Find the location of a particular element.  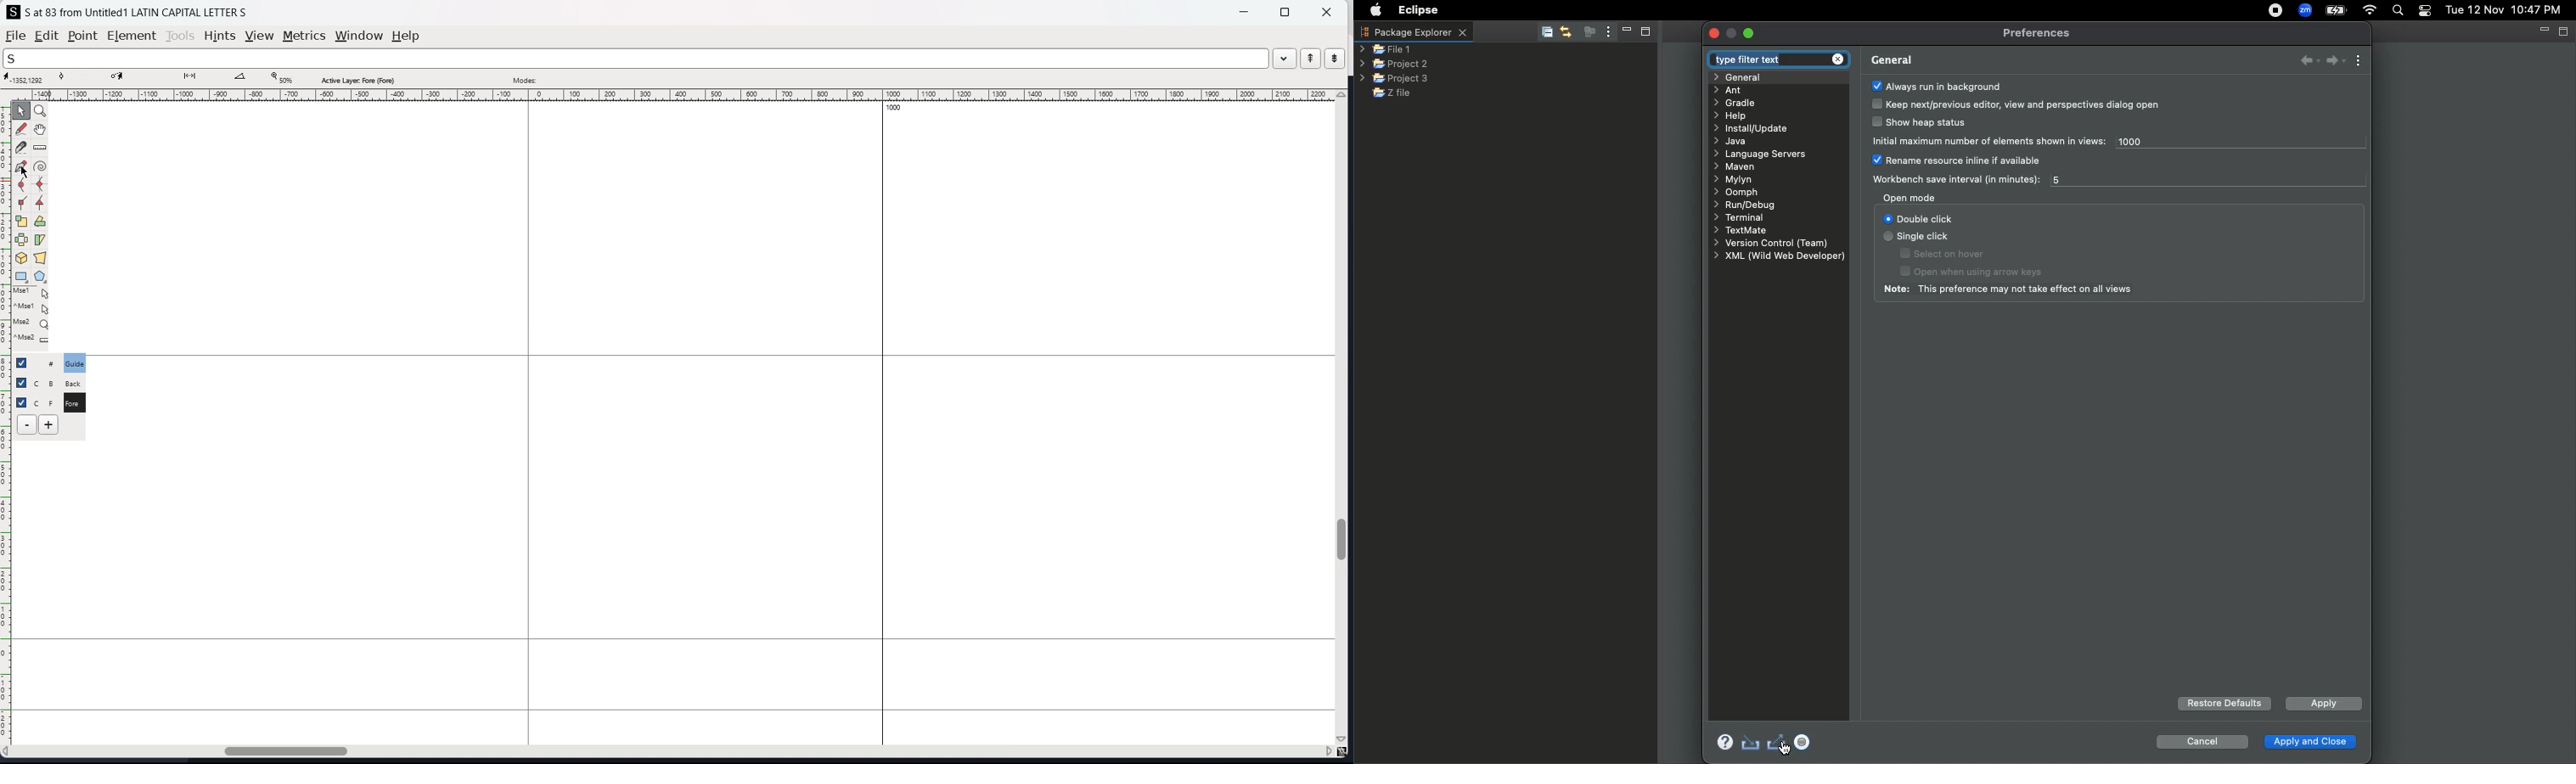

draw a freehand curve is located at coordinates (21, 129).